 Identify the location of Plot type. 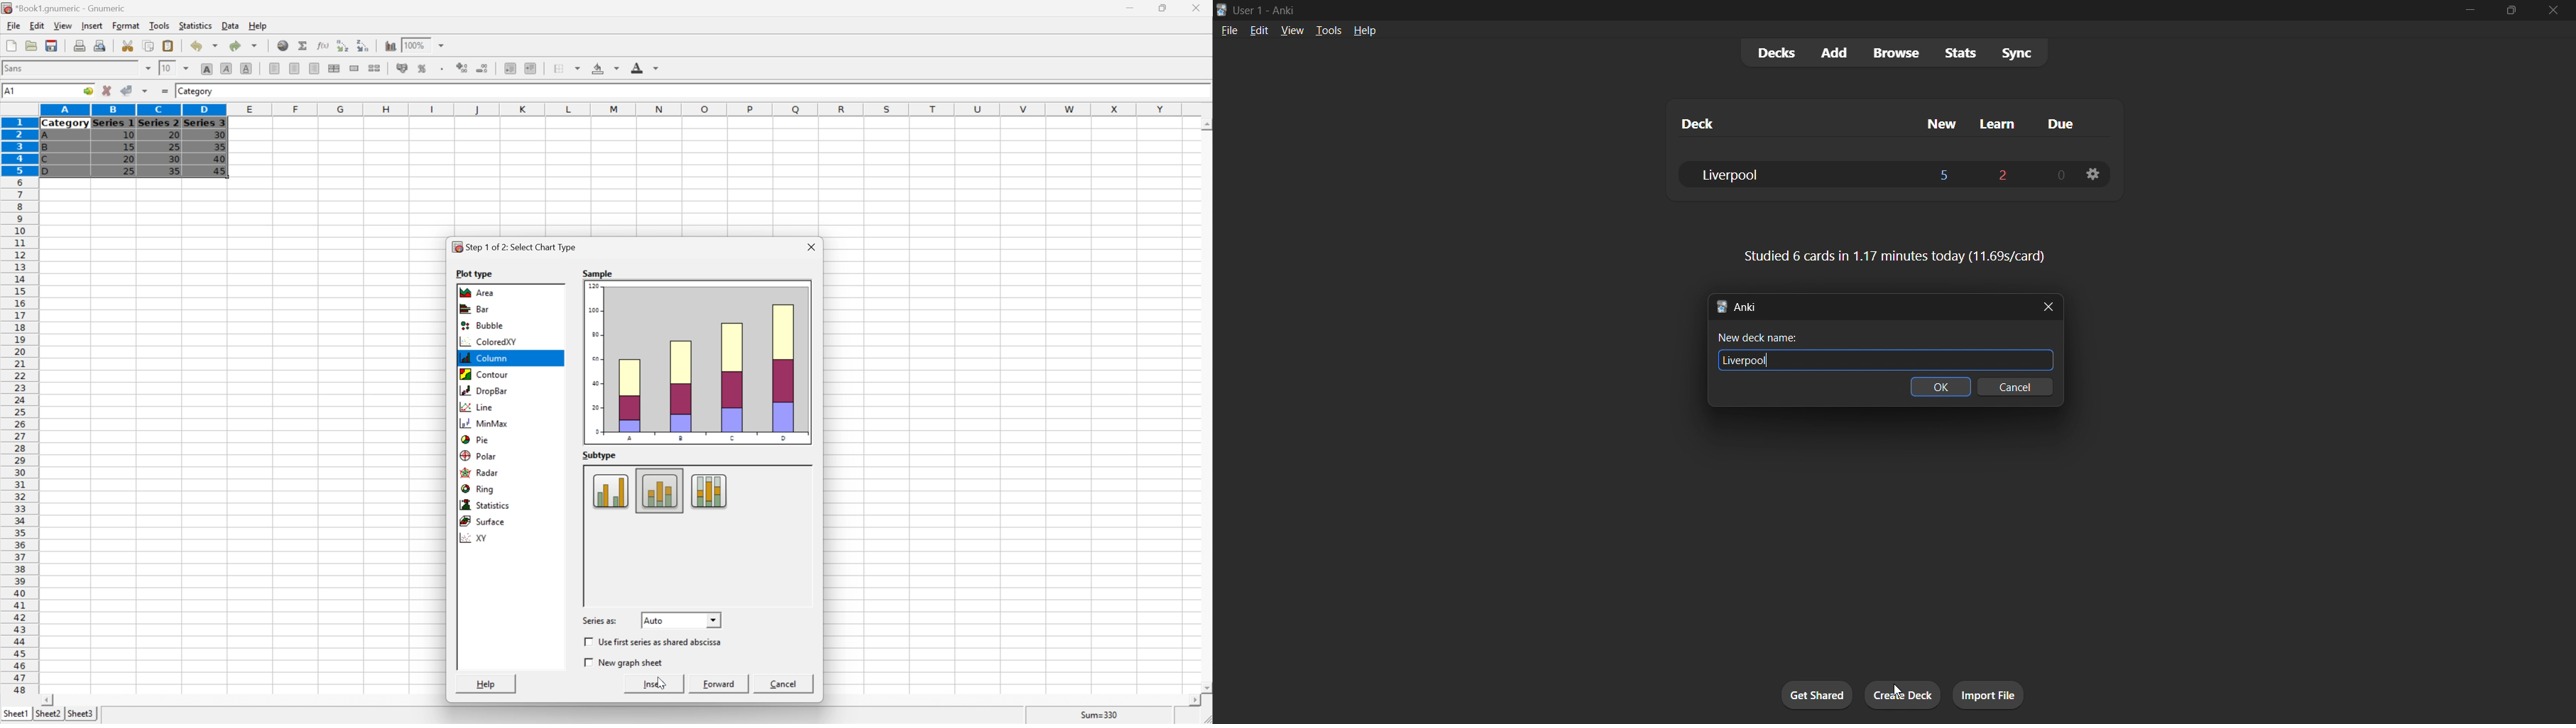
(476, 273).